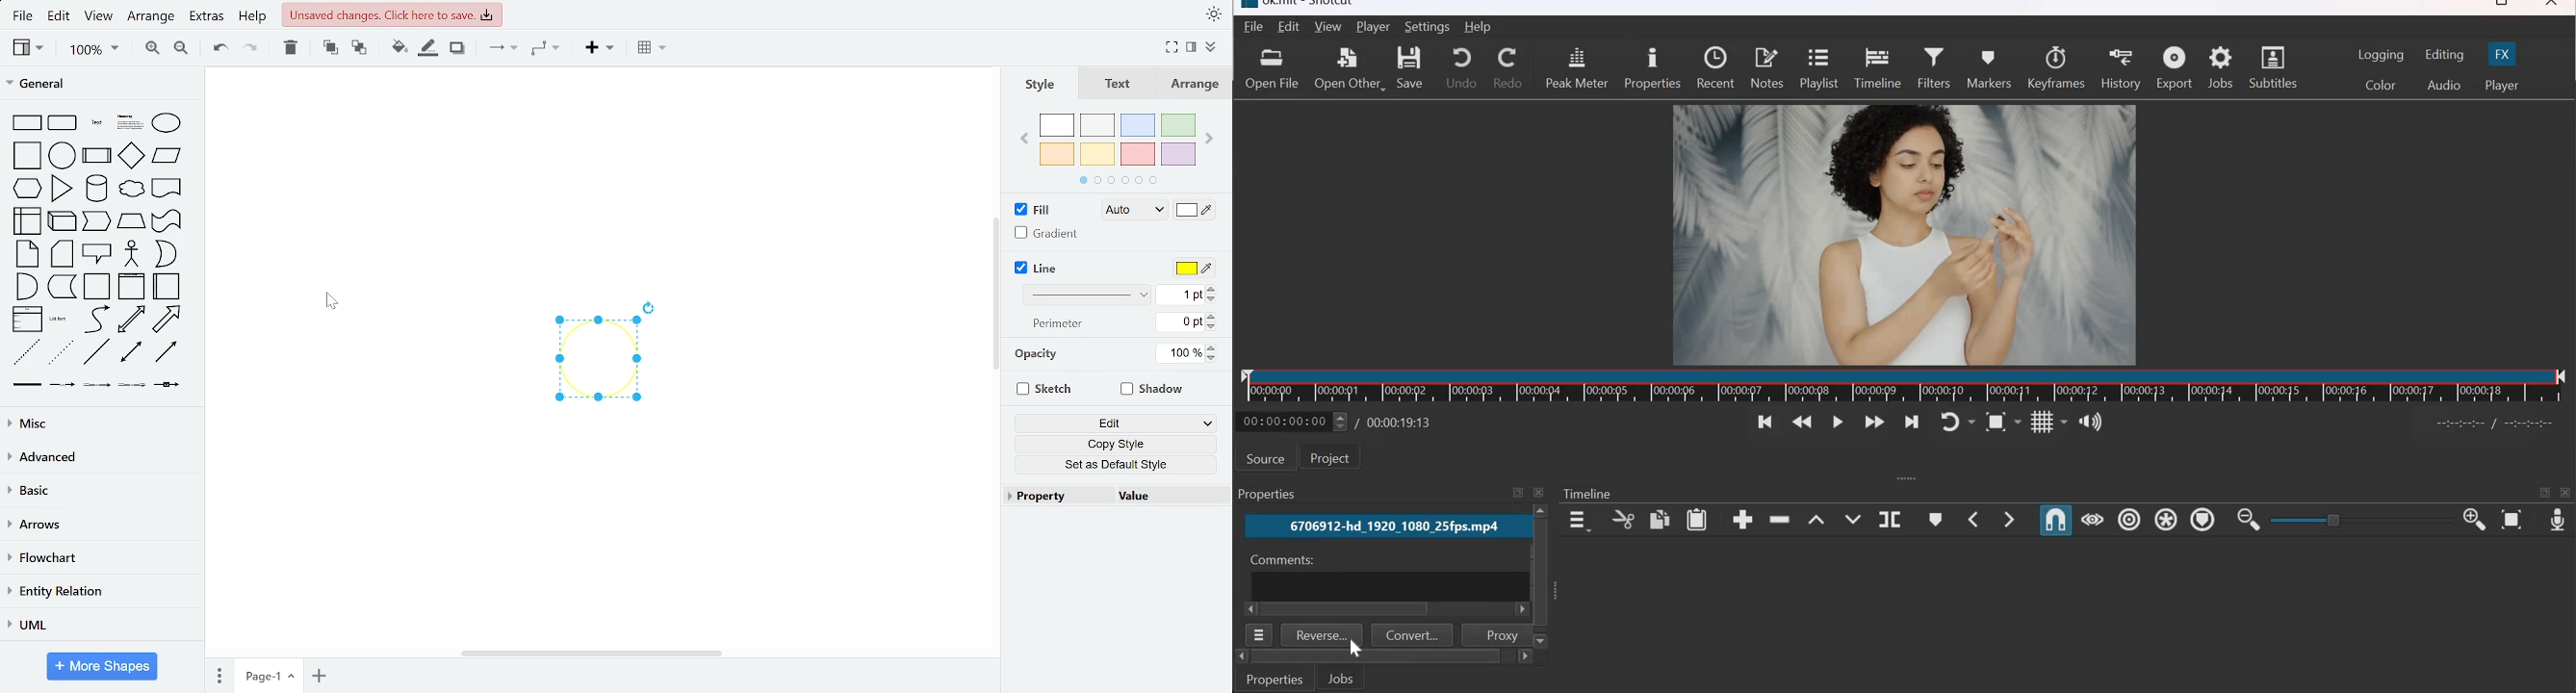  I want to click on text, so click(1120, 85).